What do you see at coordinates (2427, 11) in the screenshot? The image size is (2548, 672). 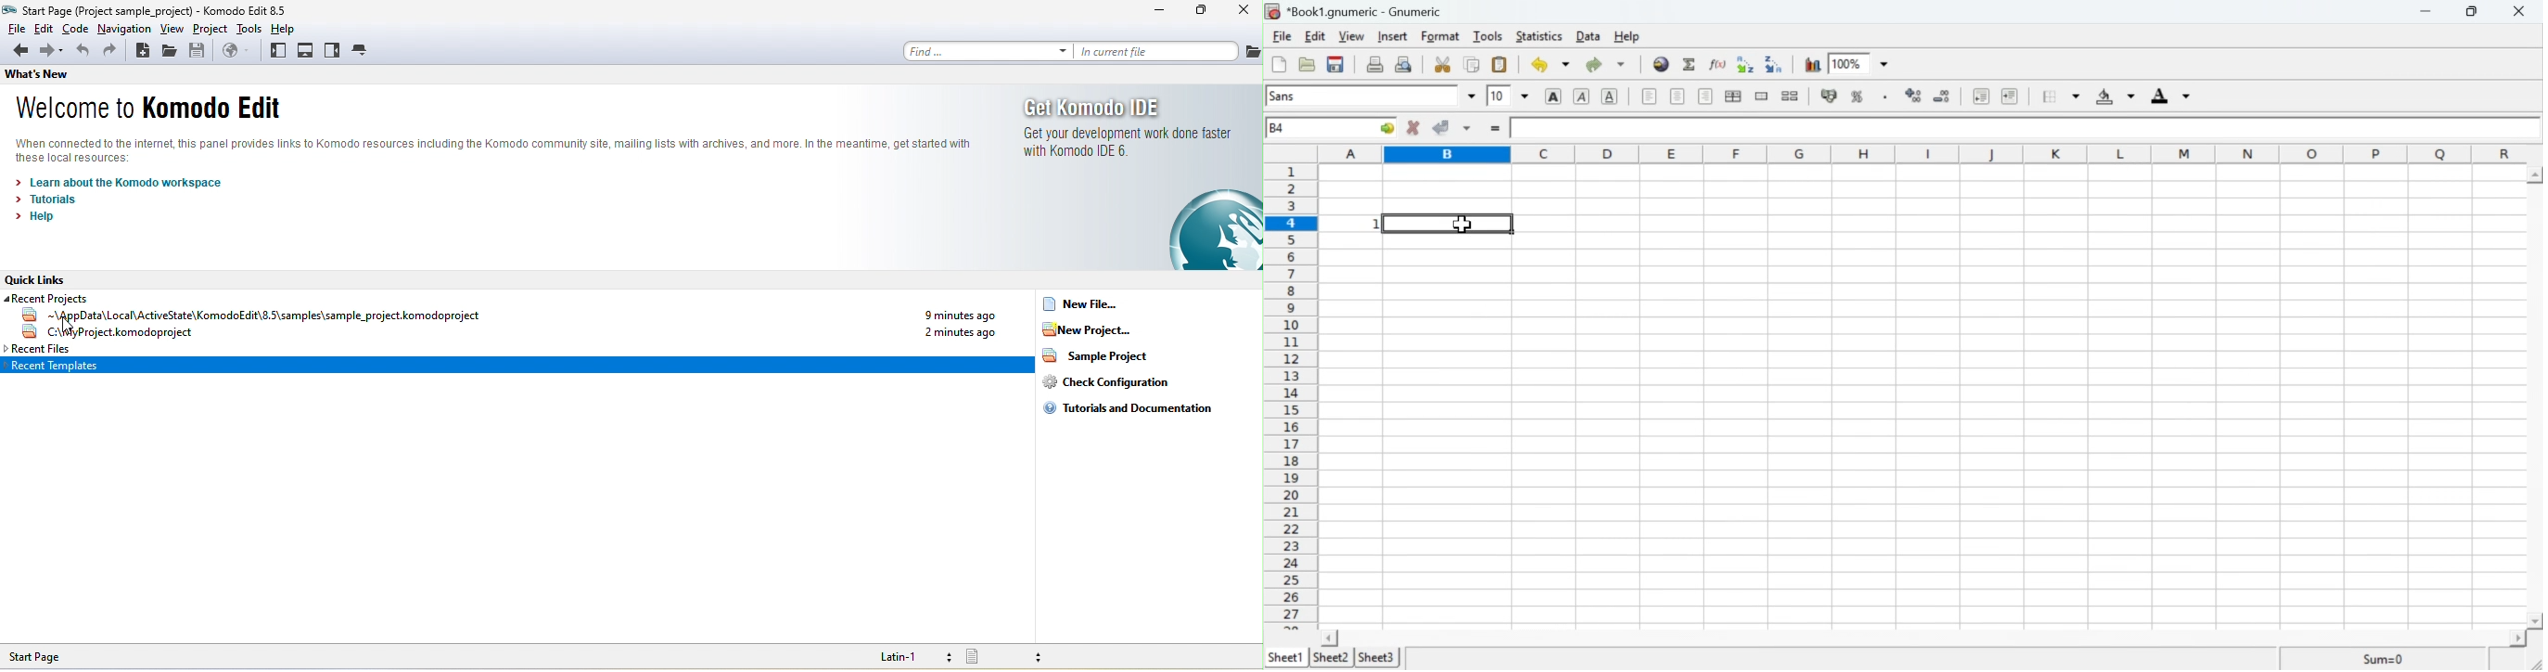 I see `Minimize` at bounding box center [2427, 11].